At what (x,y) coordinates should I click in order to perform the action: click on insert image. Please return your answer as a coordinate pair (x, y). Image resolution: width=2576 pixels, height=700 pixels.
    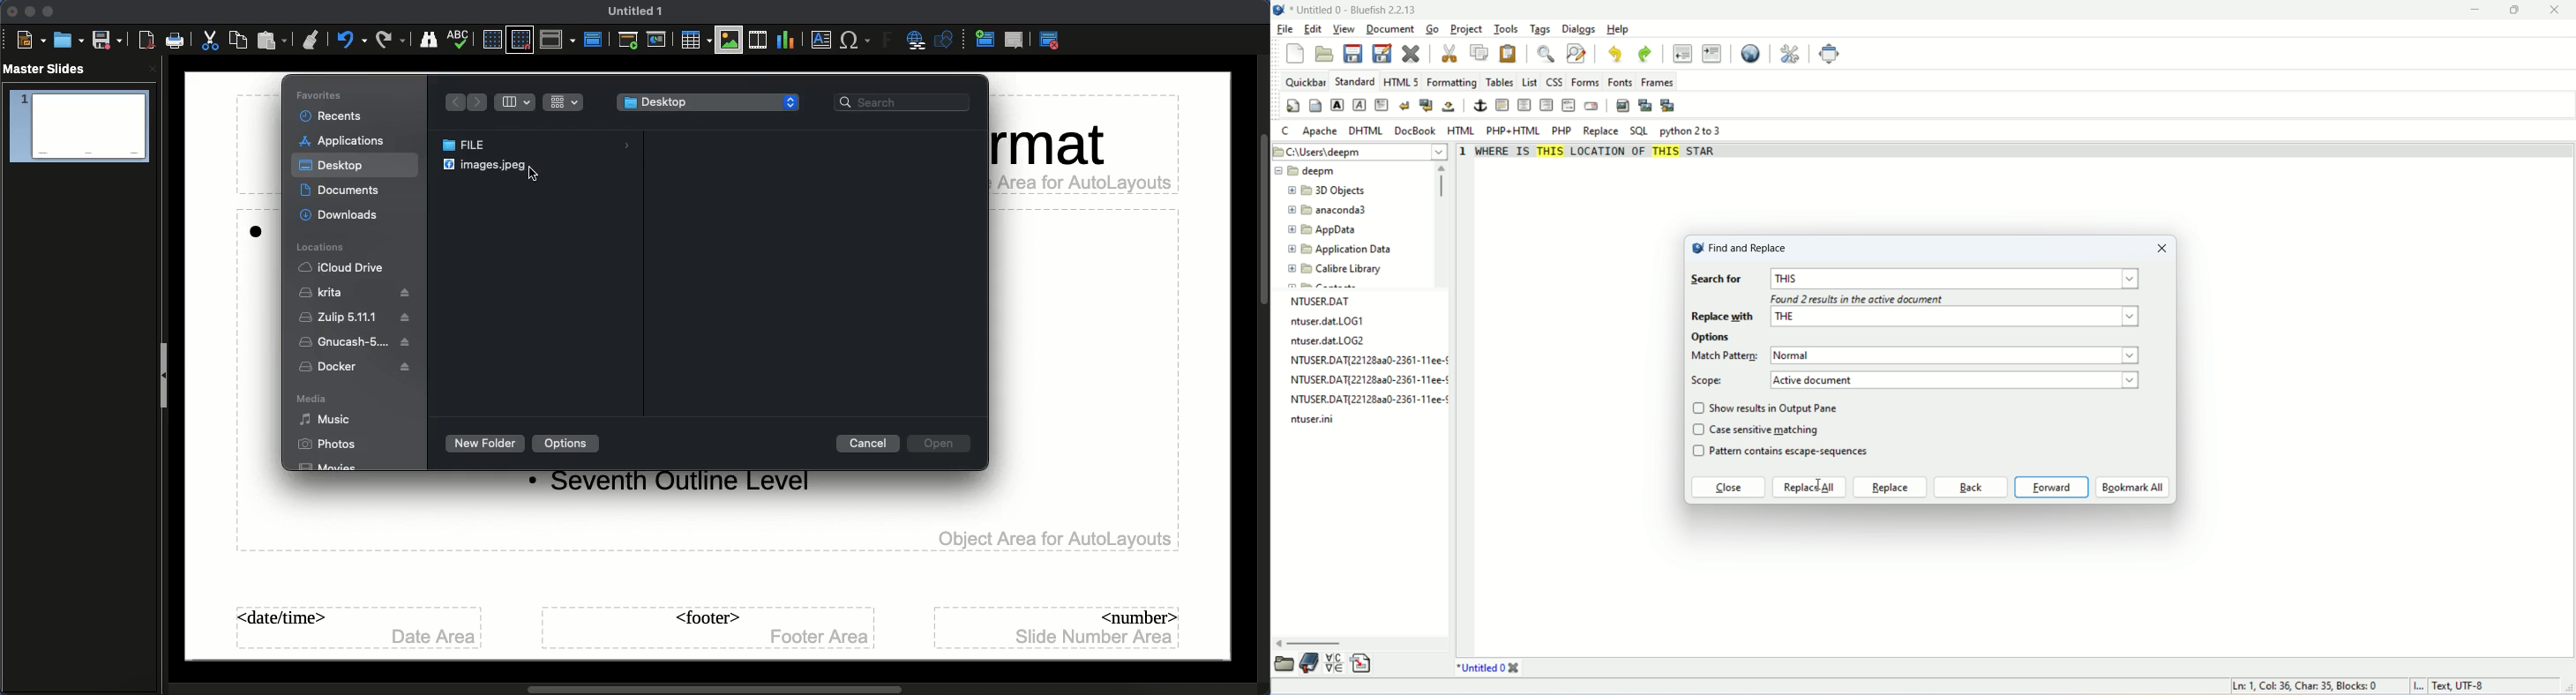
    Looking at the image, I should click on (1621, 106).